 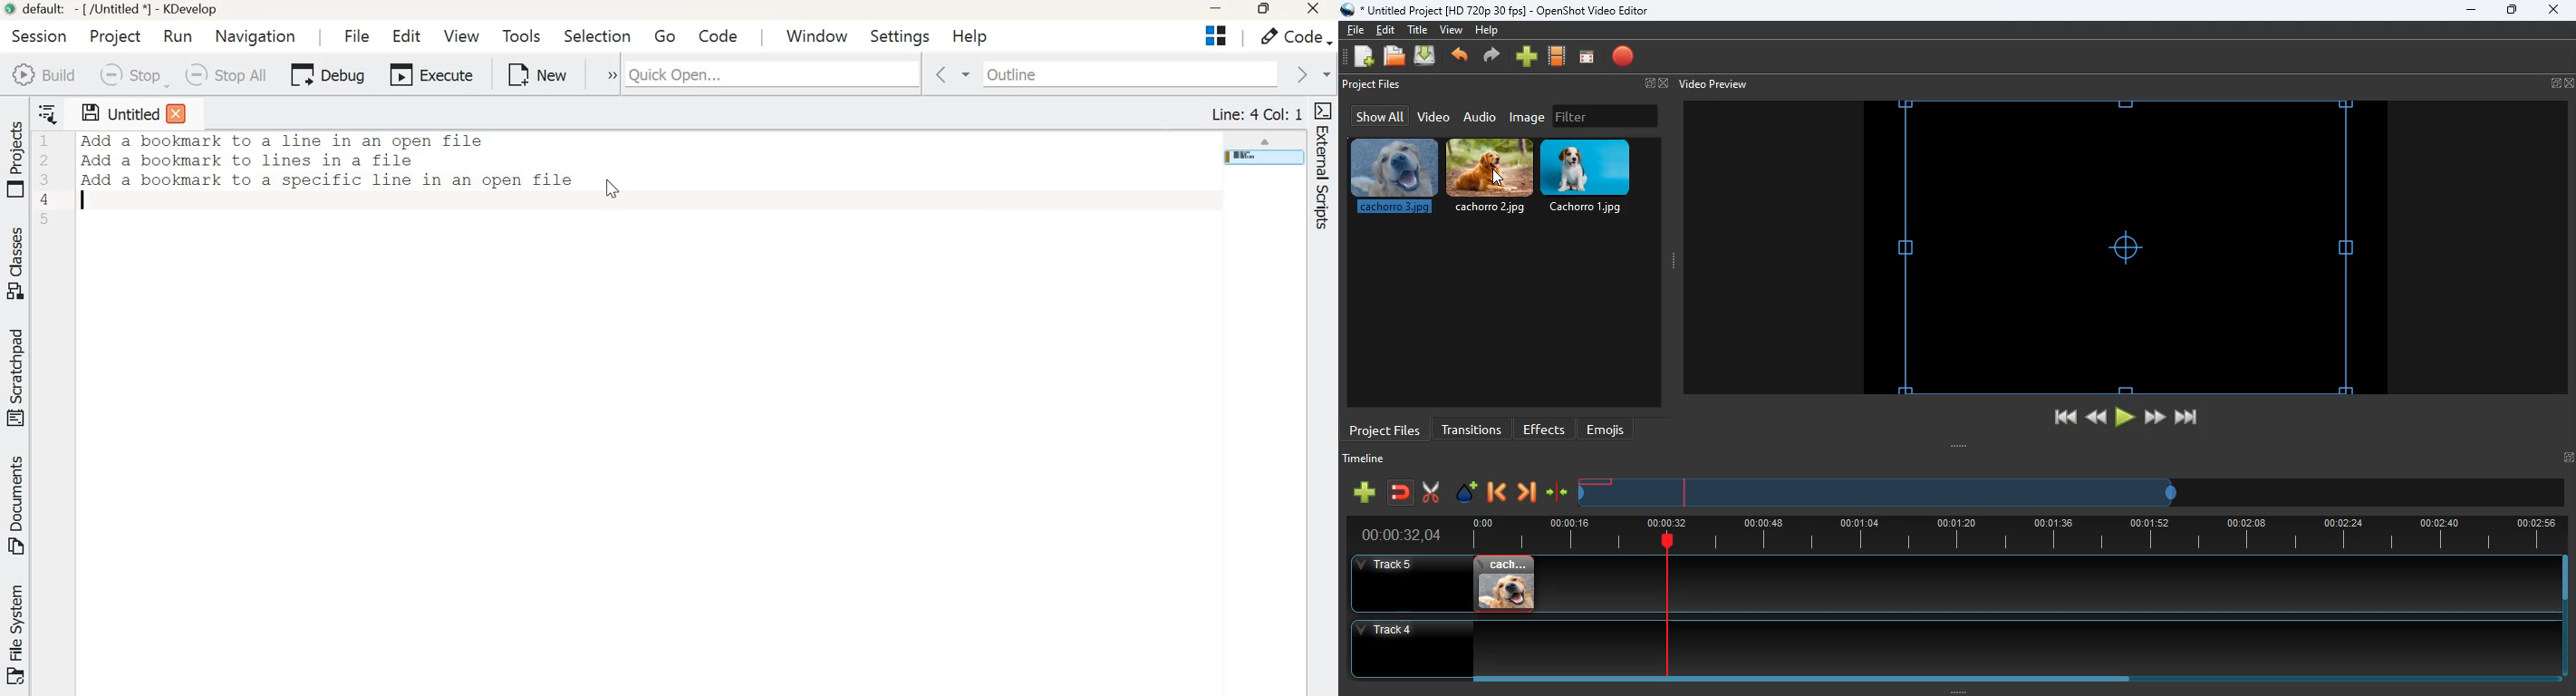 What do you see at coordinates (2057, 418) in the screenshot?
I see `beggining` at bounding box center [2057, 418].